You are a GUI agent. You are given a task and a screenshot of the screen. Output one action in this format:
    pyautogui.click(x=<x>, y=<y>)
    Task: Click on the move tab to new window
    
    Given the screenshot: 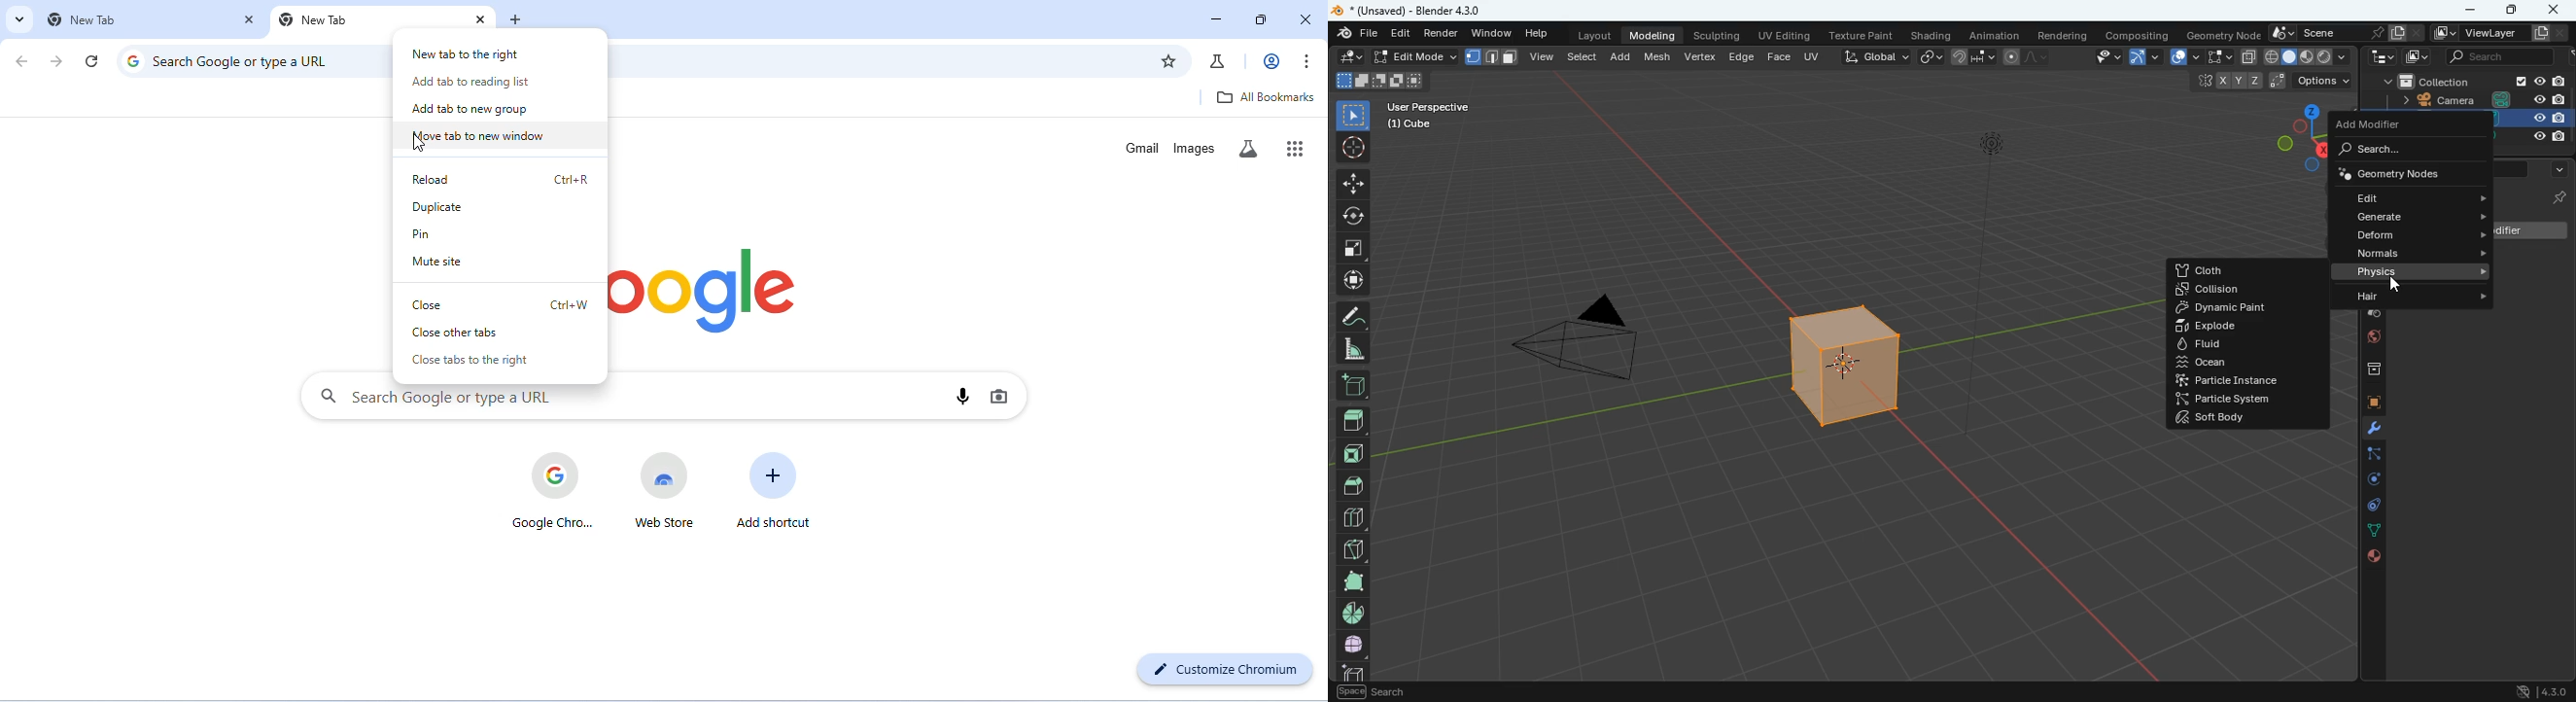 What is the action you would take?
    pyautogui.click(x=483, y=136)
    